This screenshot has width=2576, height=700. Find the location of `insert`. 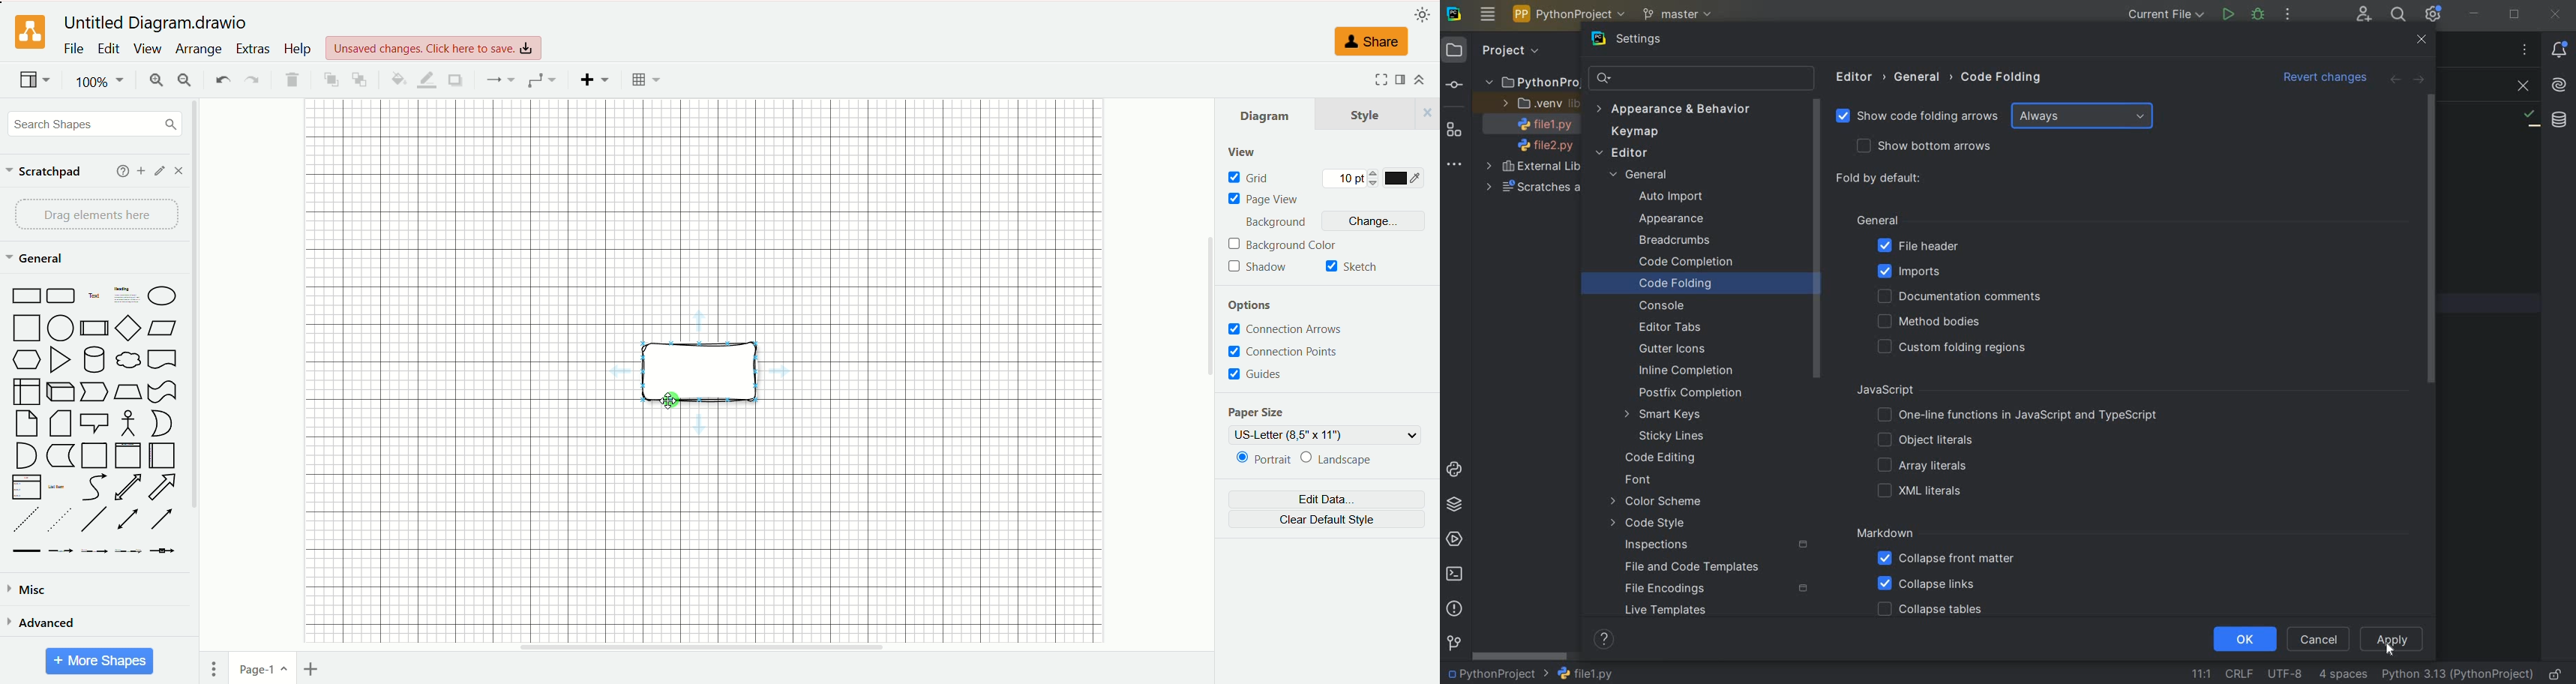

insert is located at coordinates (595, 80).